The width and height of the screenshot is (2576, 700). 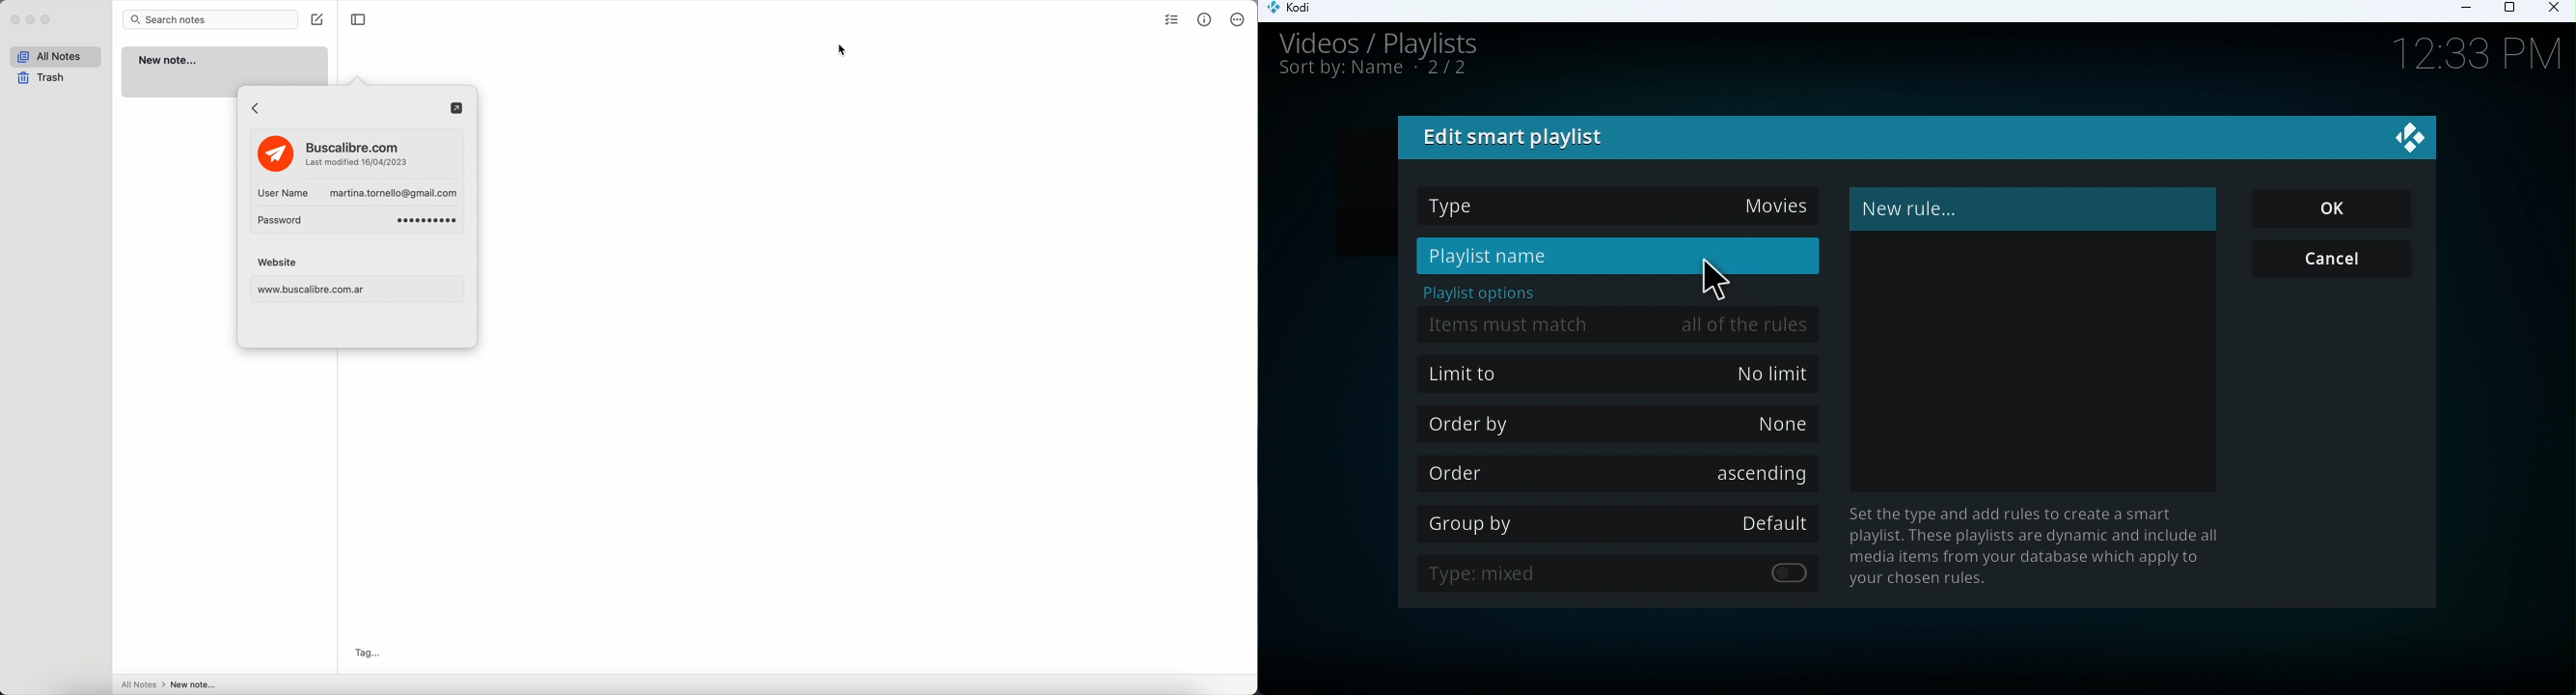 I want to click on Note about how to create playlist, so click(x=2043, y=547).